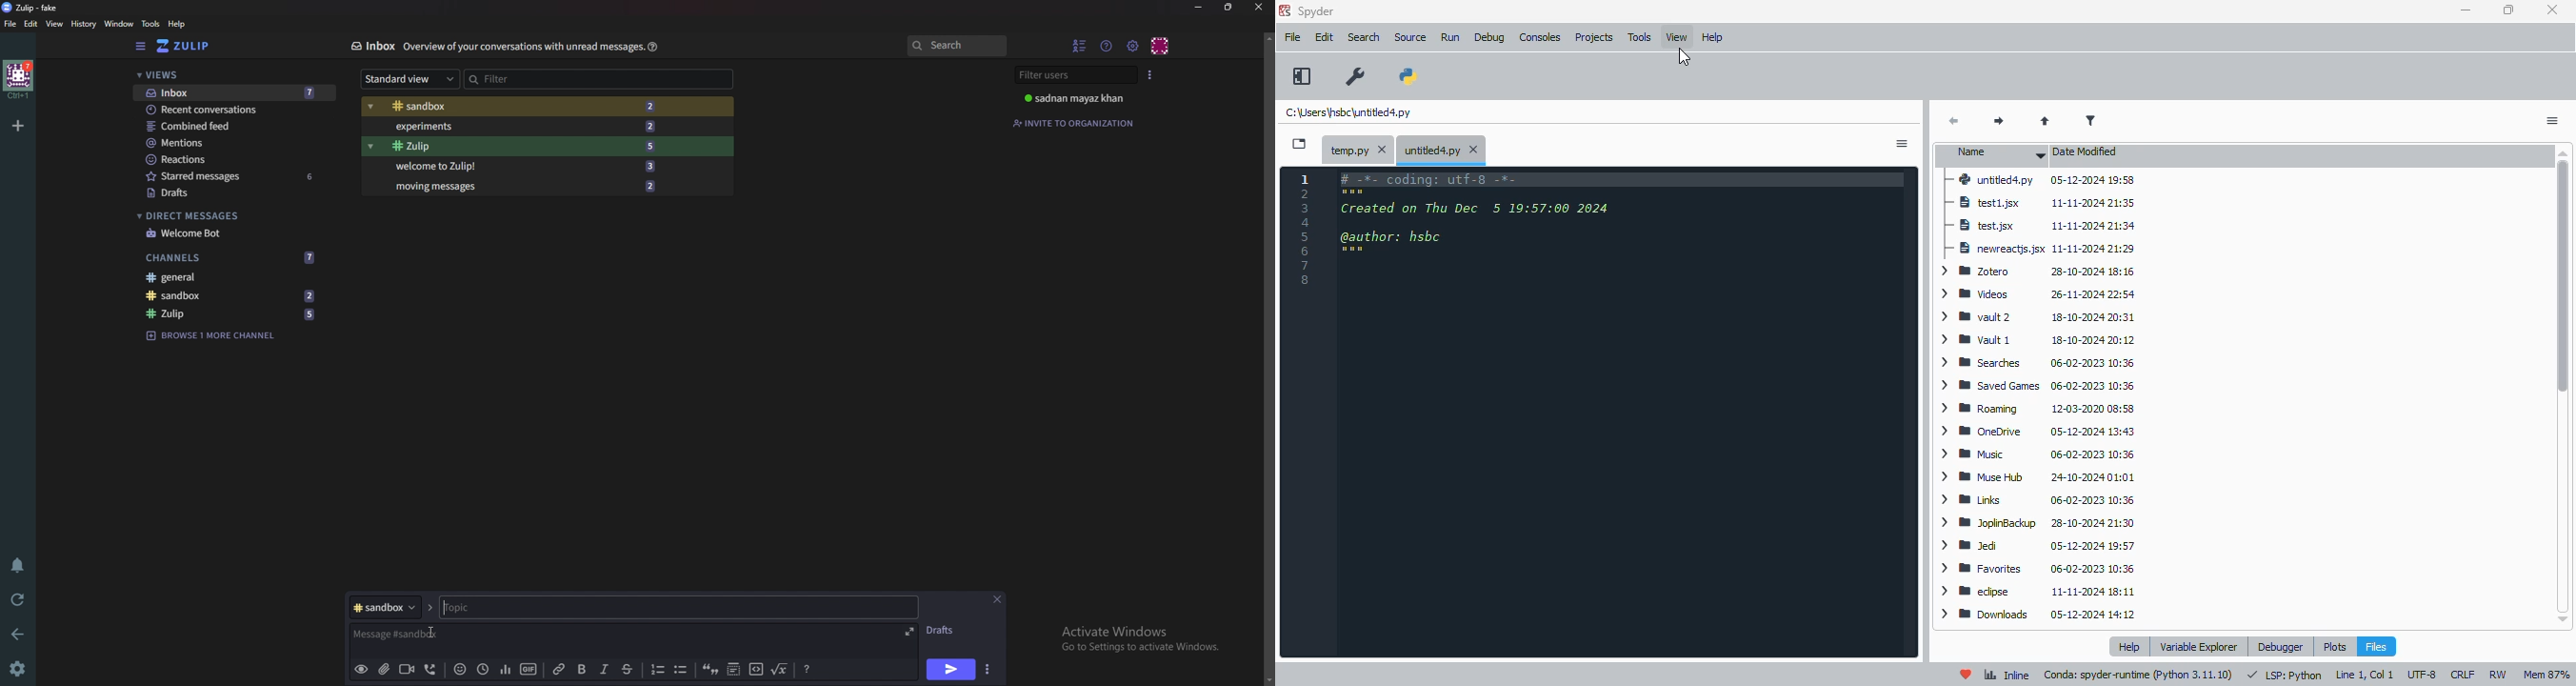  What do you see at coordinates (429, 631) in the screenshot?
I see `cursor` at bounding box center [429, 631].